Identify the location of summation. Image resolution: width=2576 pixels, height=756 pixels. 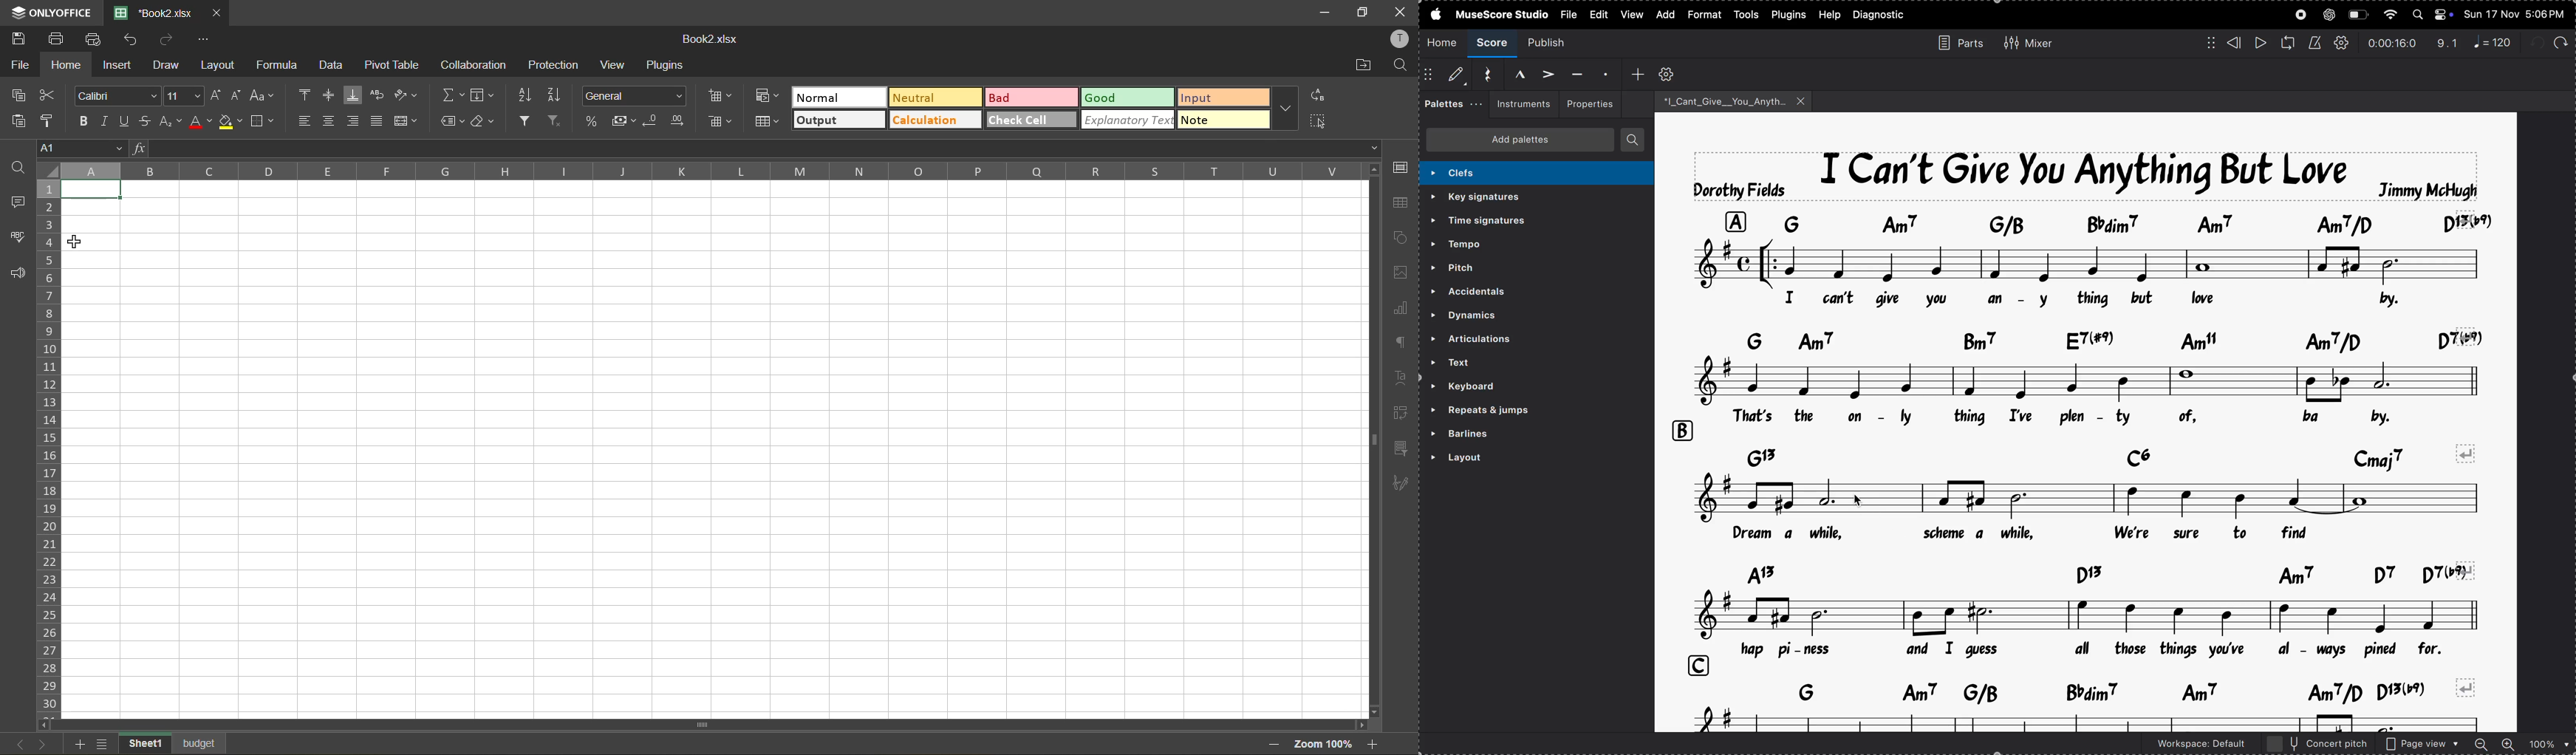
(453, 97).